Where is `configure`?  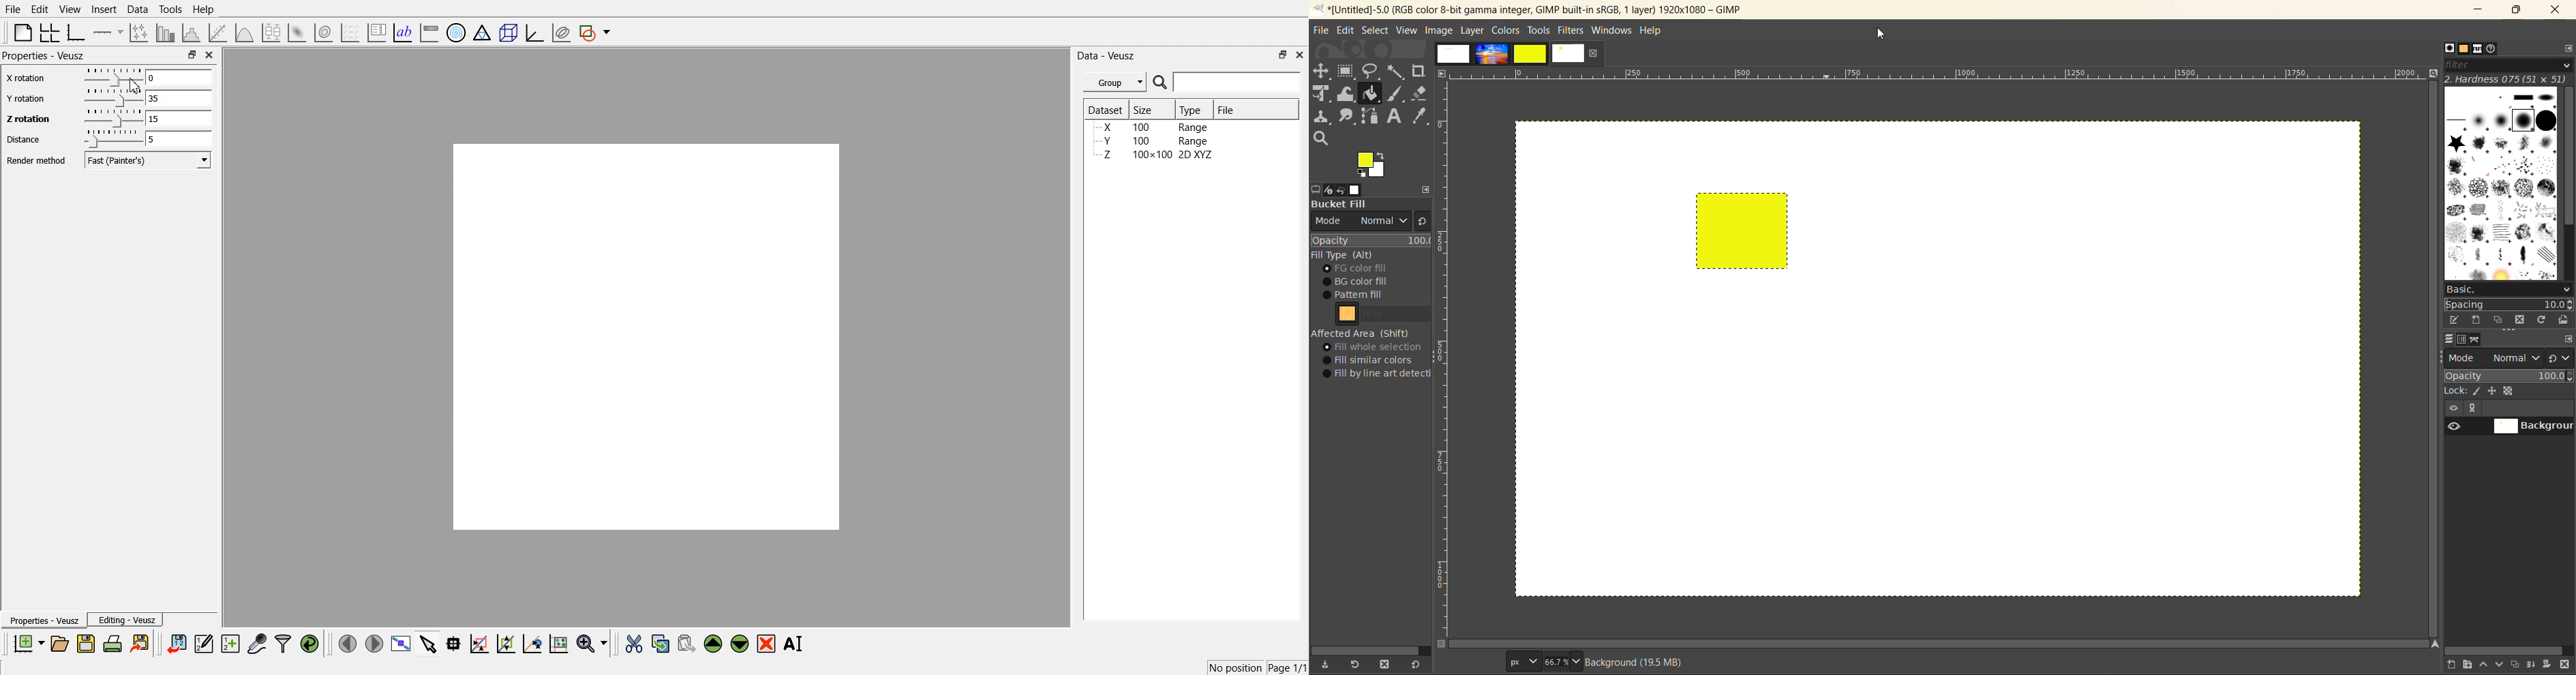 configure is located at coordinates (2568, 340).